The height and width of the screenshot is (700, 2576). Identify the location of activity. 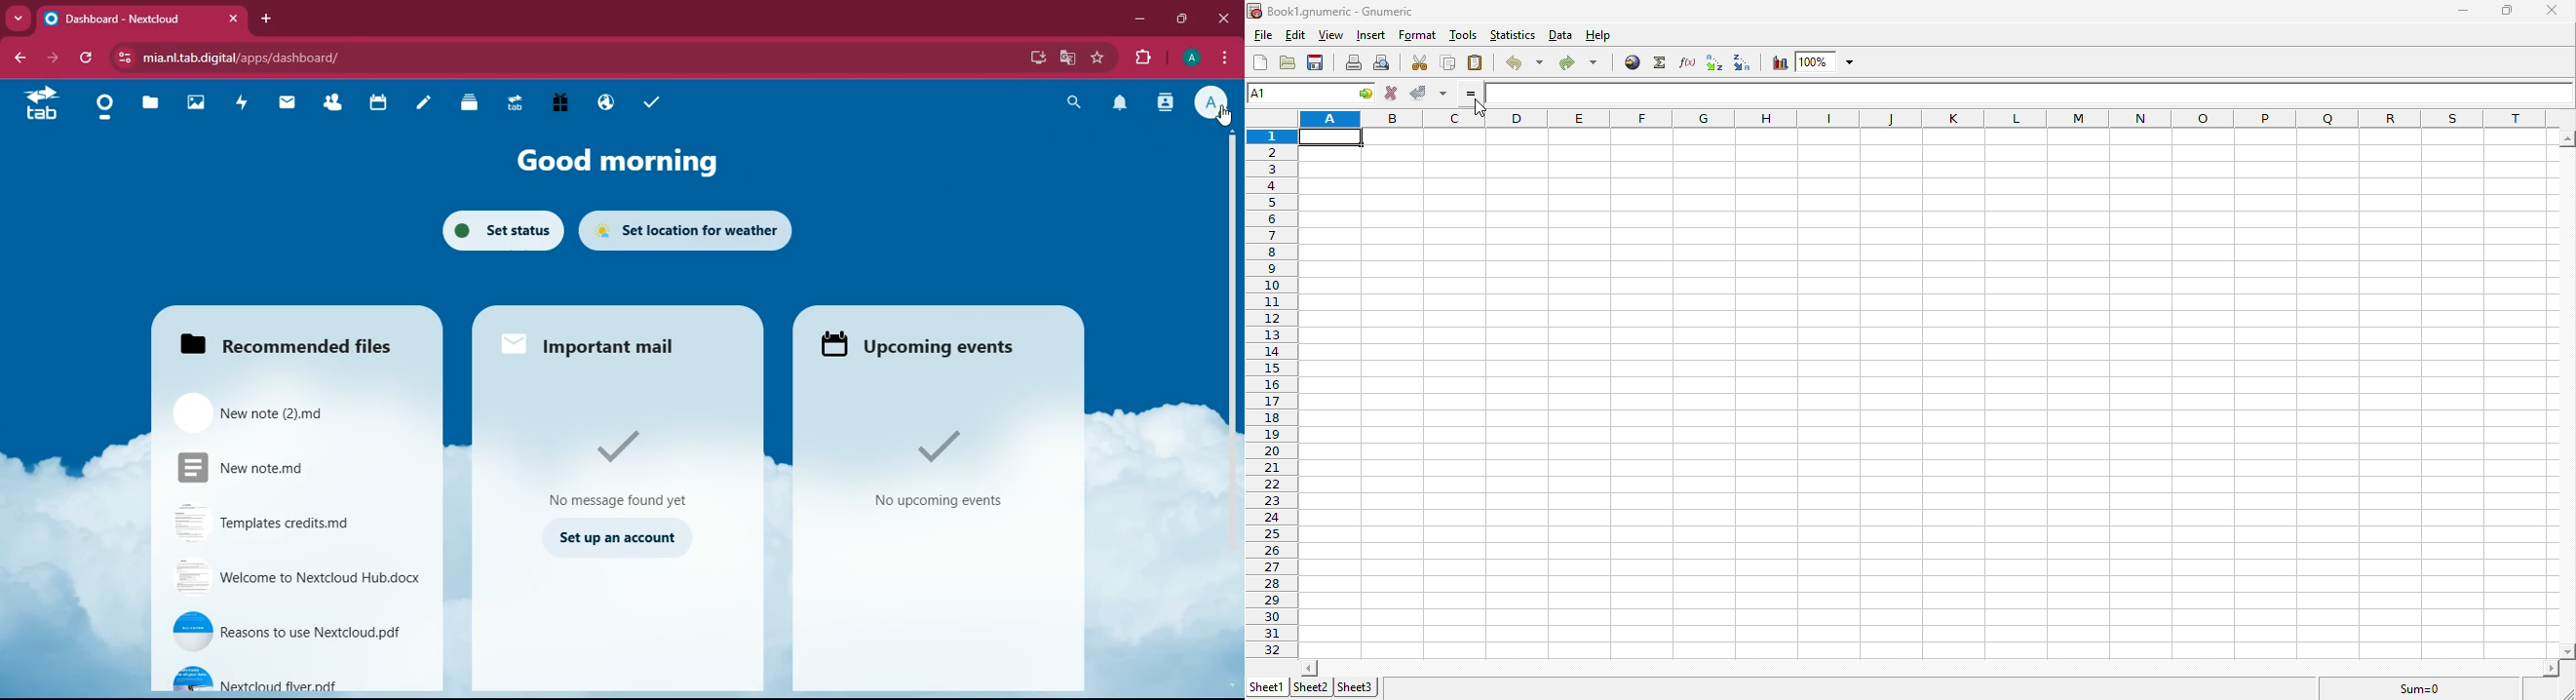
(244, 105).